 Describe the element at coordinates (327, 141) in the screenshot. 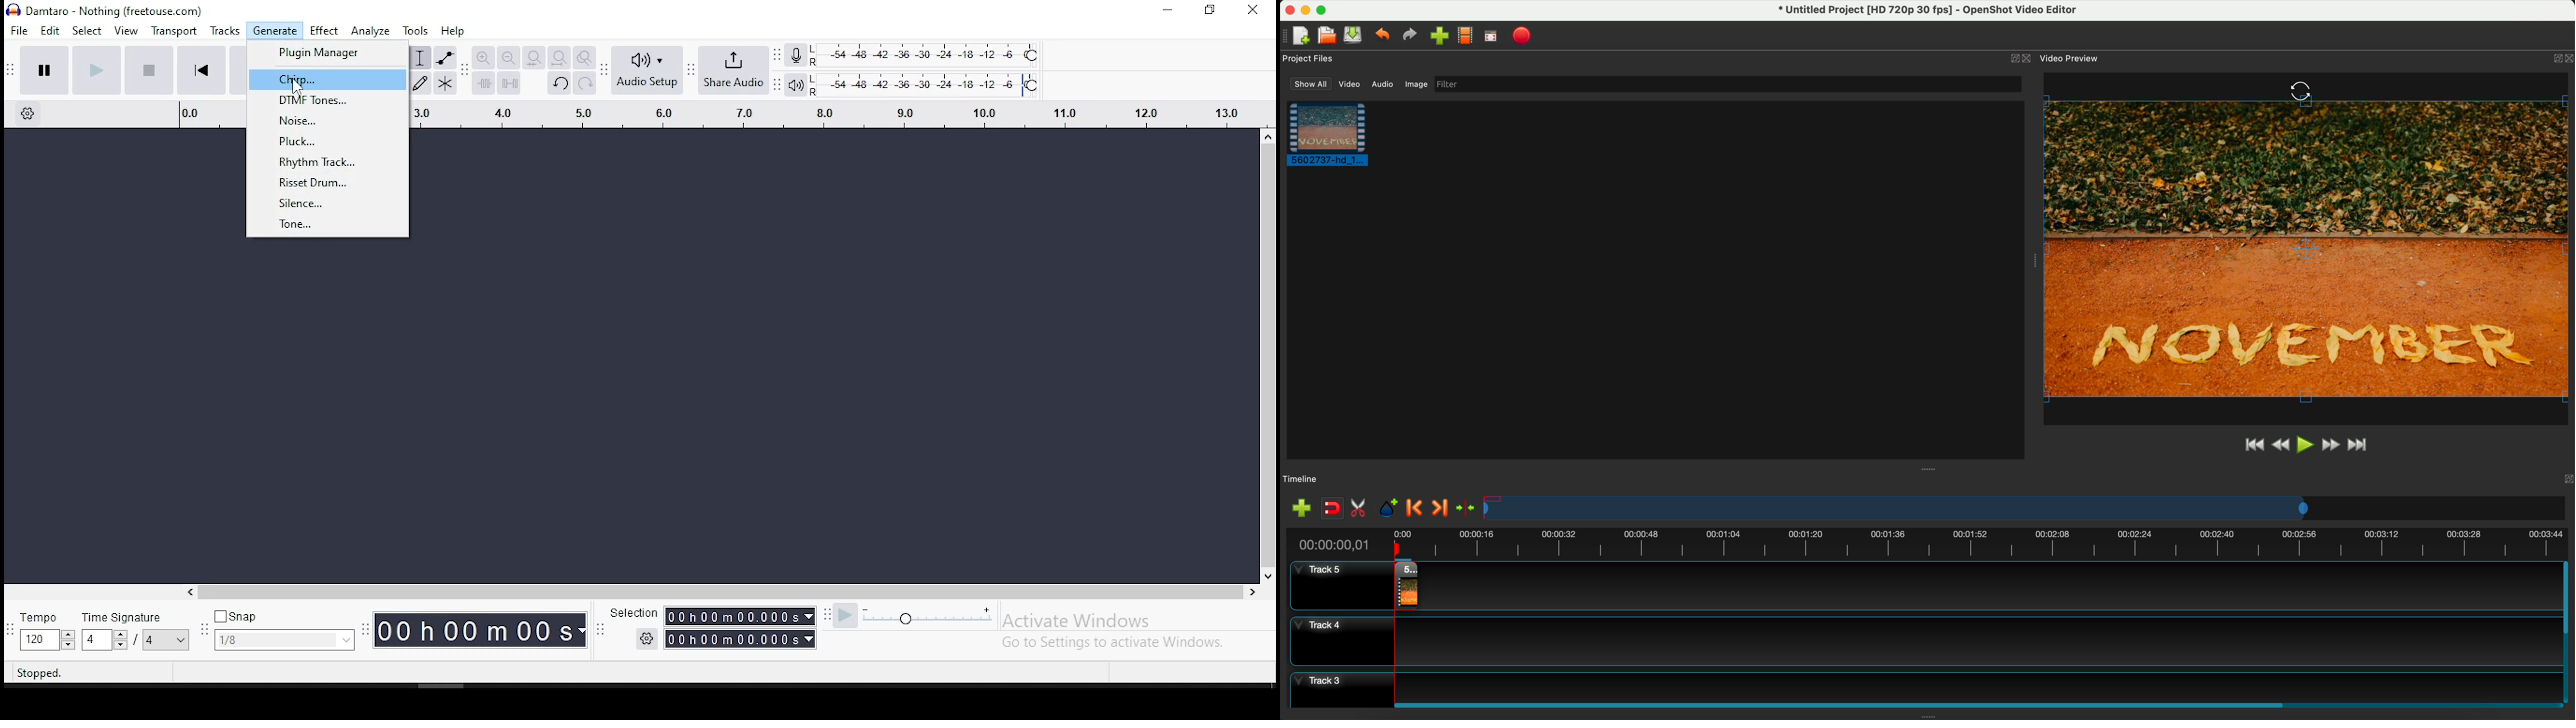

I see `pluck` at that location.